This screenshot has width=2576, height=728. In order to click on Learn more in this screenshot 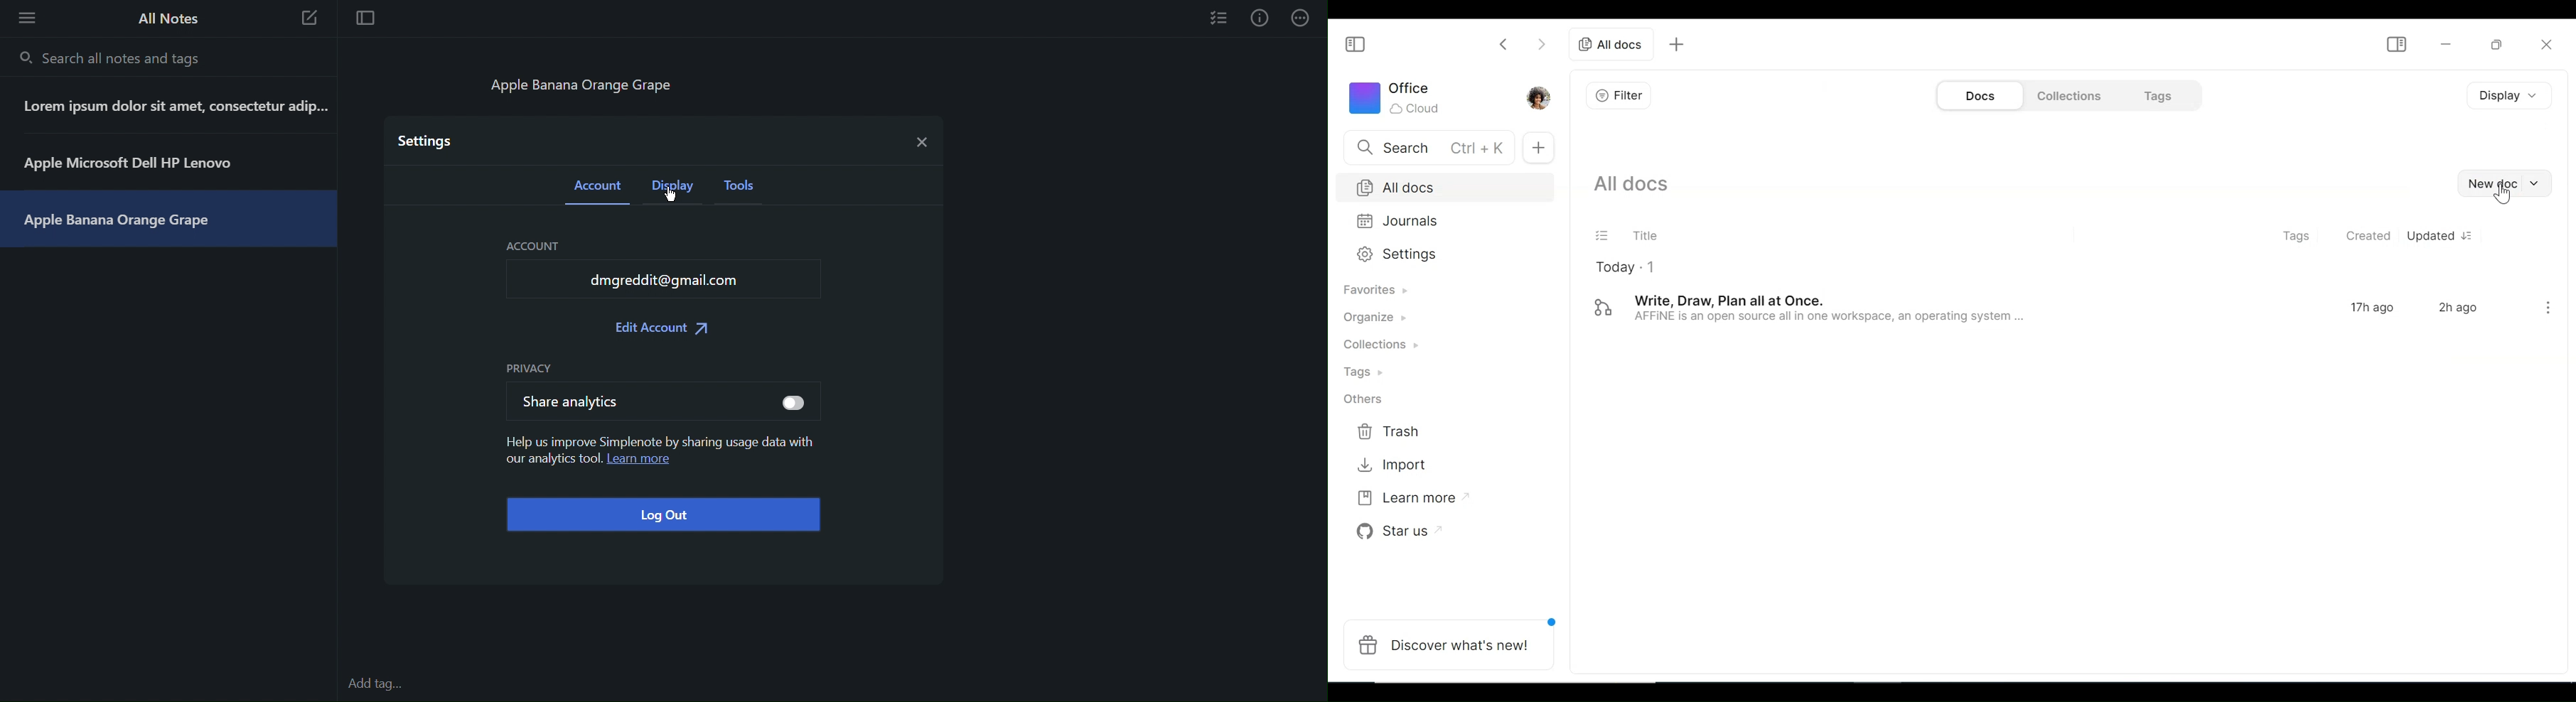, I will do `click(1413, 497)`.